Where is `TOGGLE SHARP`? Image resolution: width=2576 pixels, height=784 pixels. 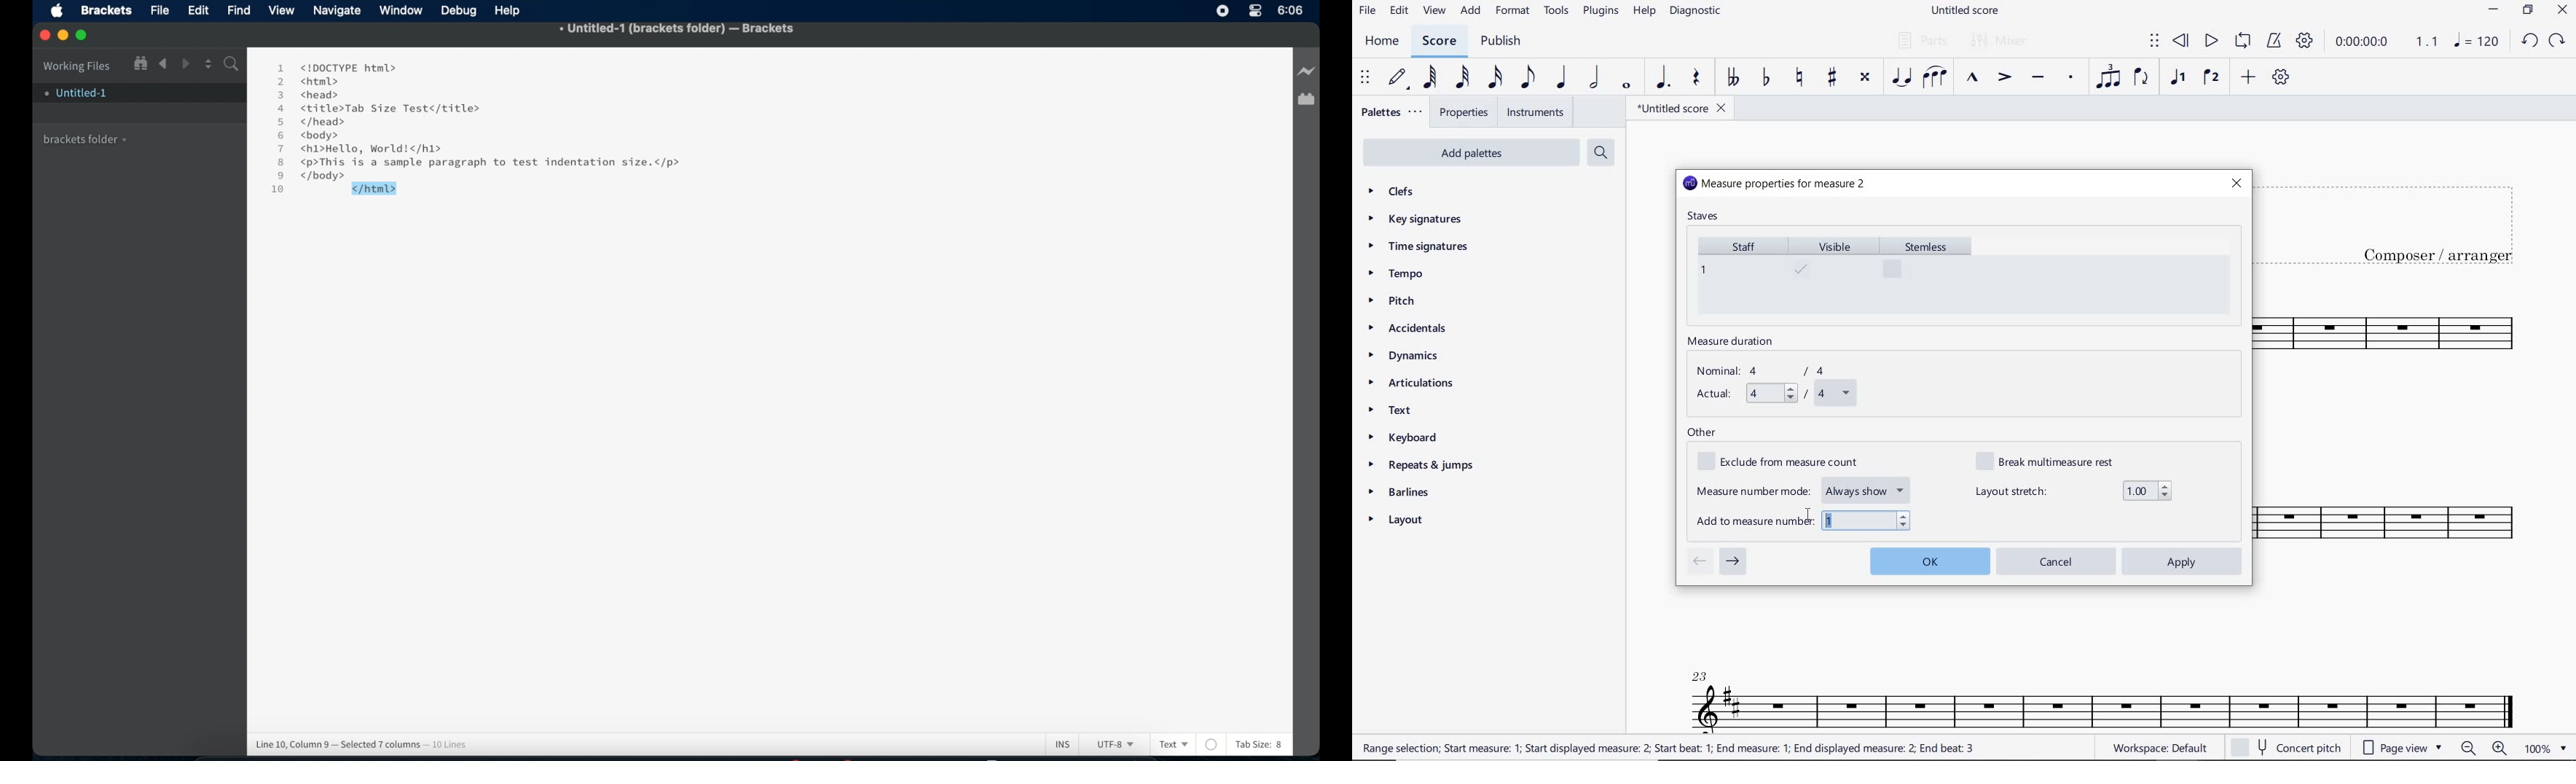 TOGGLE SHARP is located at coordinates (1833, 77).